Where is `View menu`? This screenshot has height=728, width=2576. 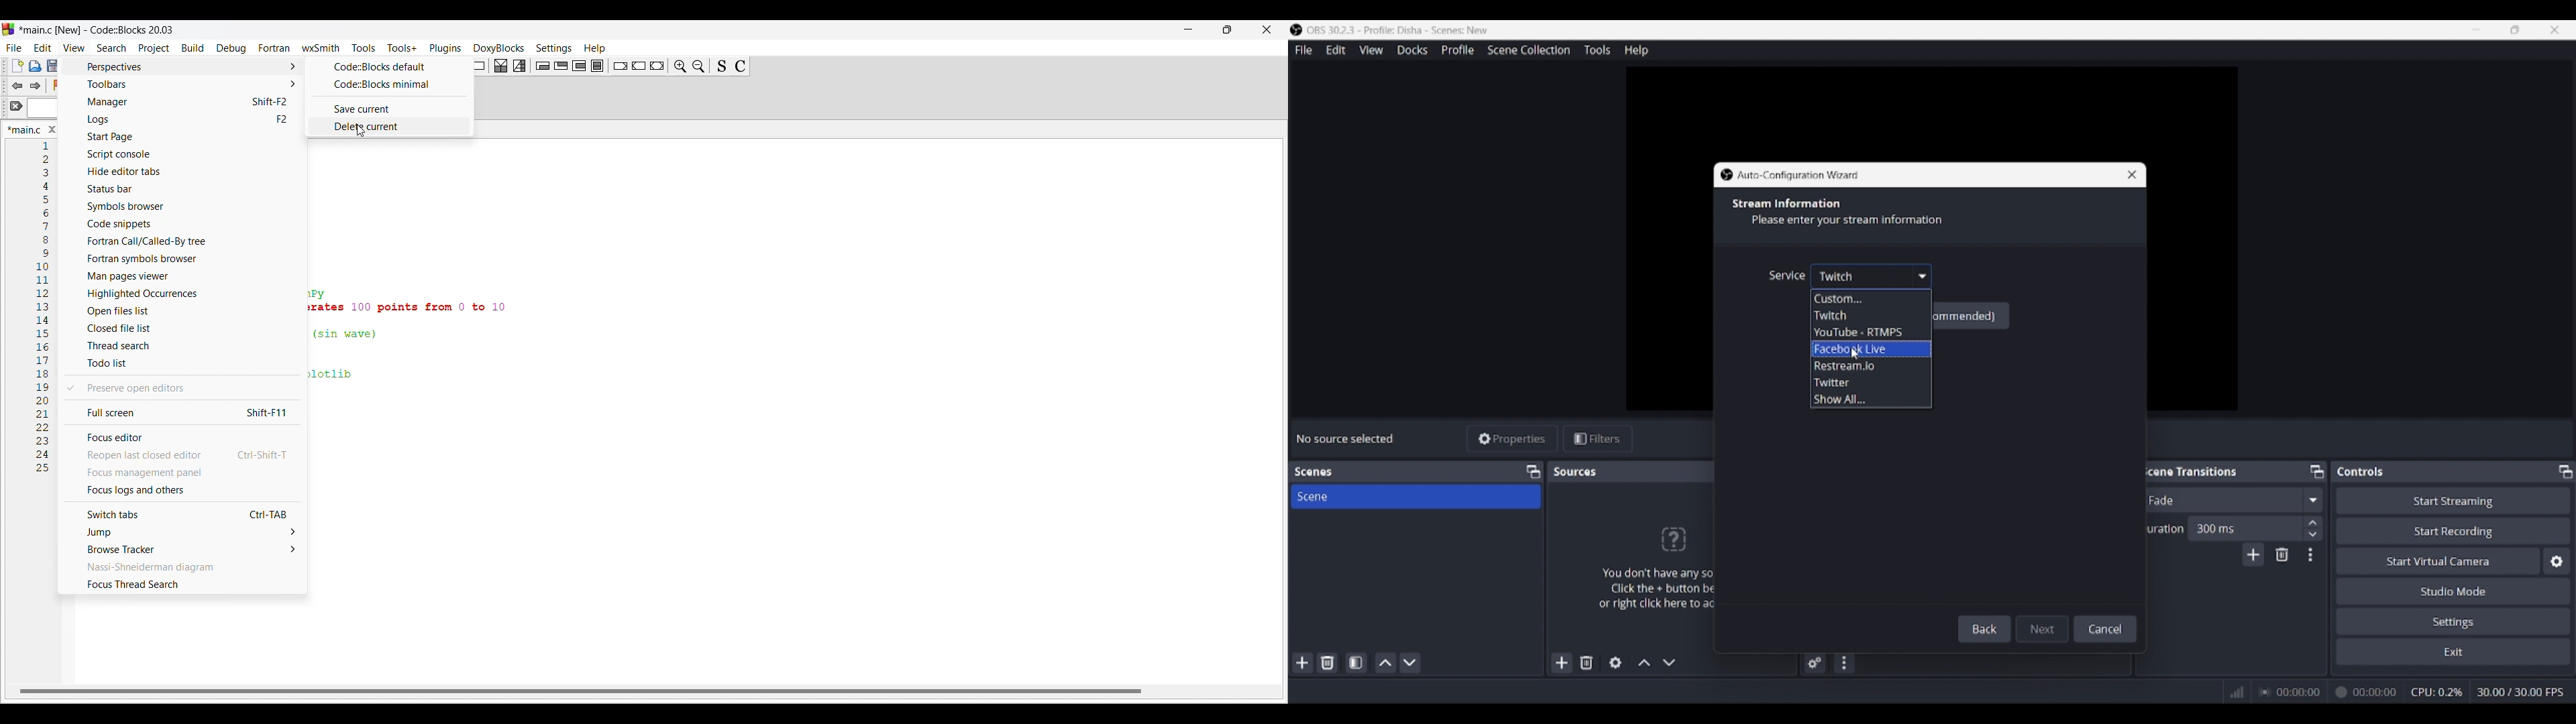 View menu is located at coordinates (1371, 50).